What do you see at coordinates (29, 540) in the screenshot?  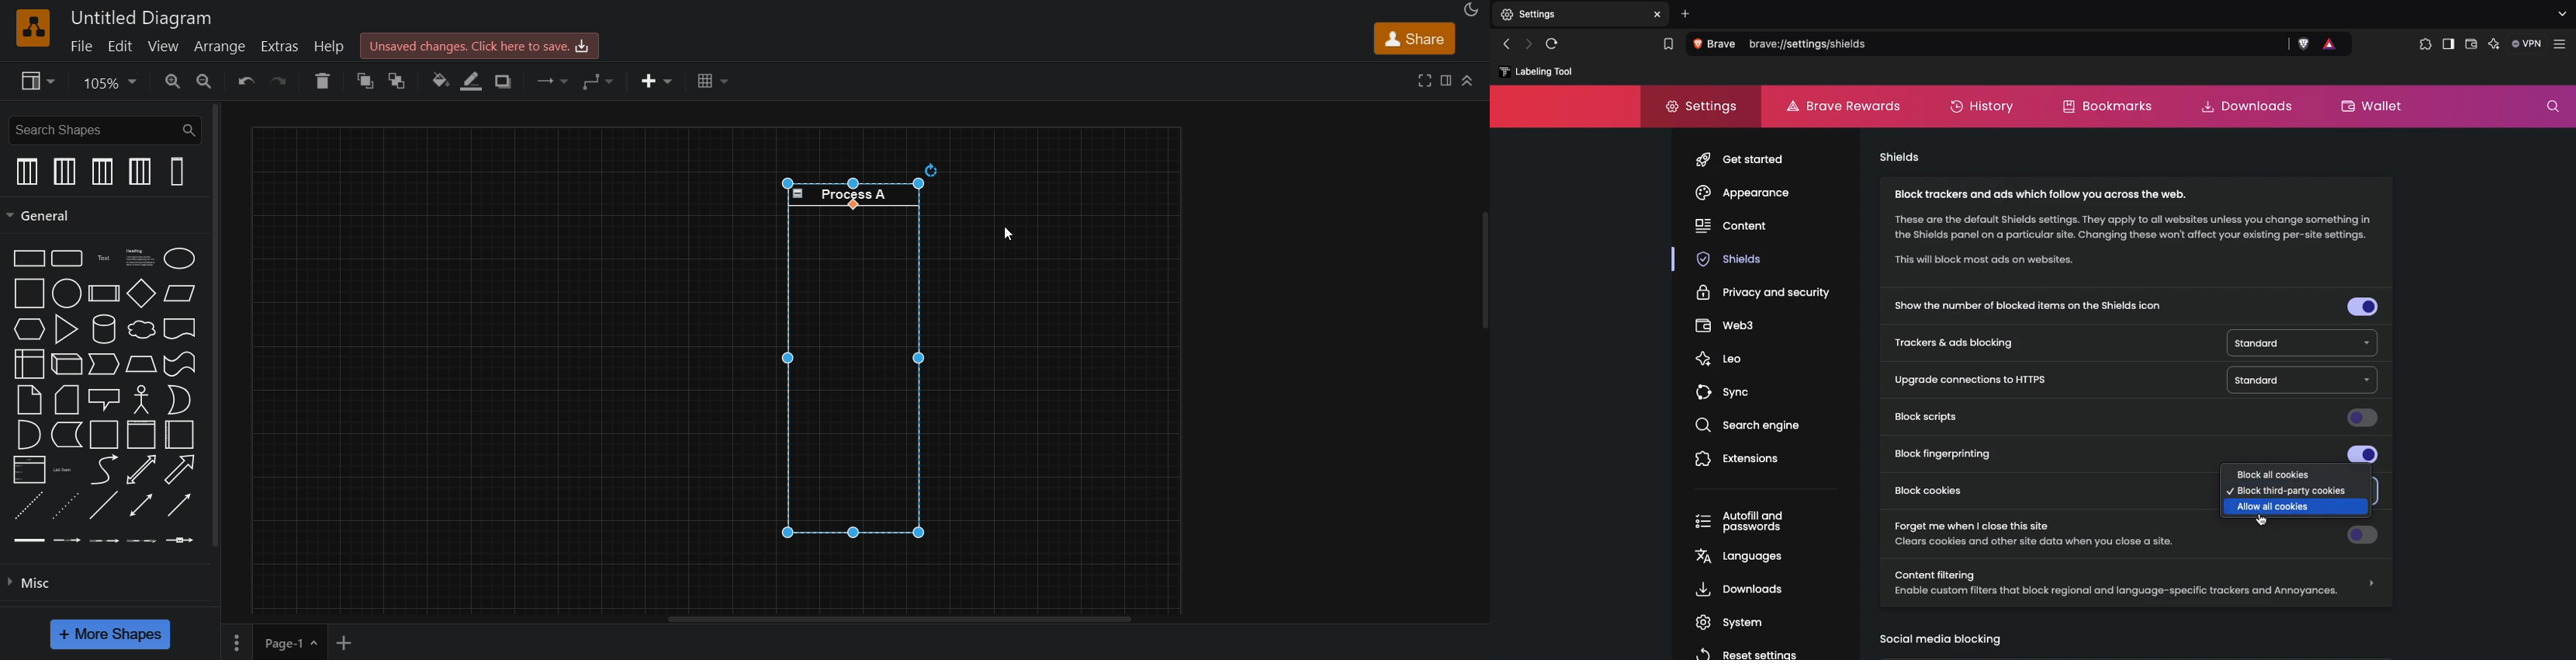 I see `link` at bounding box center [29, 540].